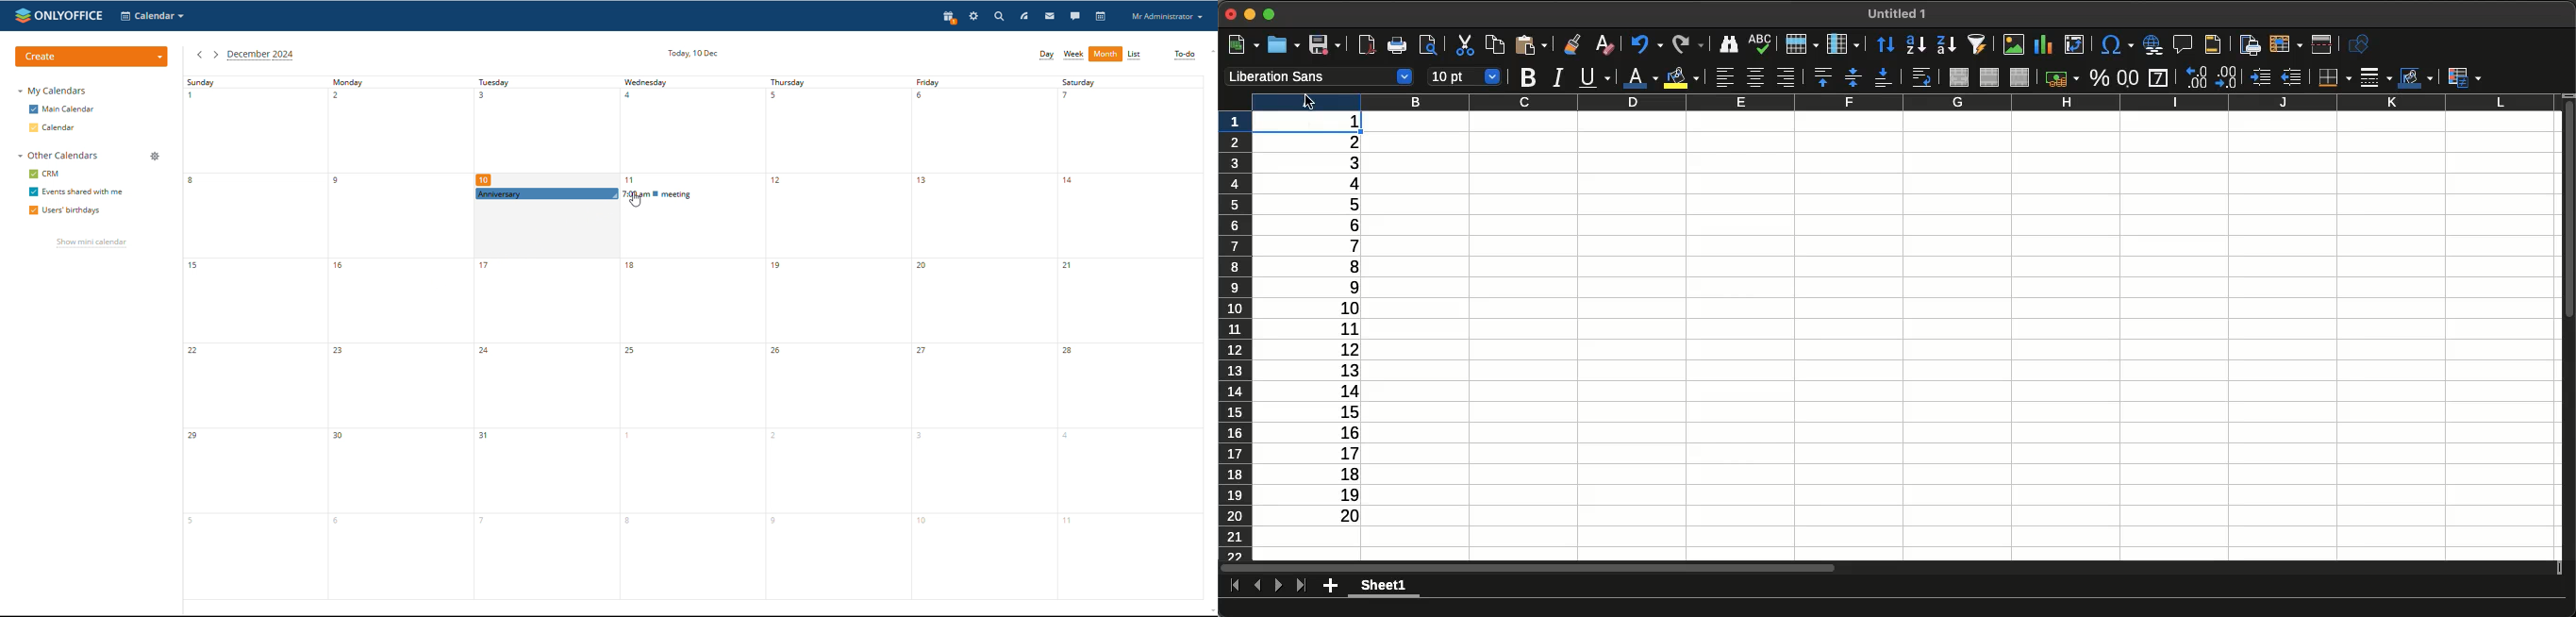 This screenshot has width=2576, height=644. Describe the element at coordinates (156, 157) in the screenshot. I see `manage` at that location.